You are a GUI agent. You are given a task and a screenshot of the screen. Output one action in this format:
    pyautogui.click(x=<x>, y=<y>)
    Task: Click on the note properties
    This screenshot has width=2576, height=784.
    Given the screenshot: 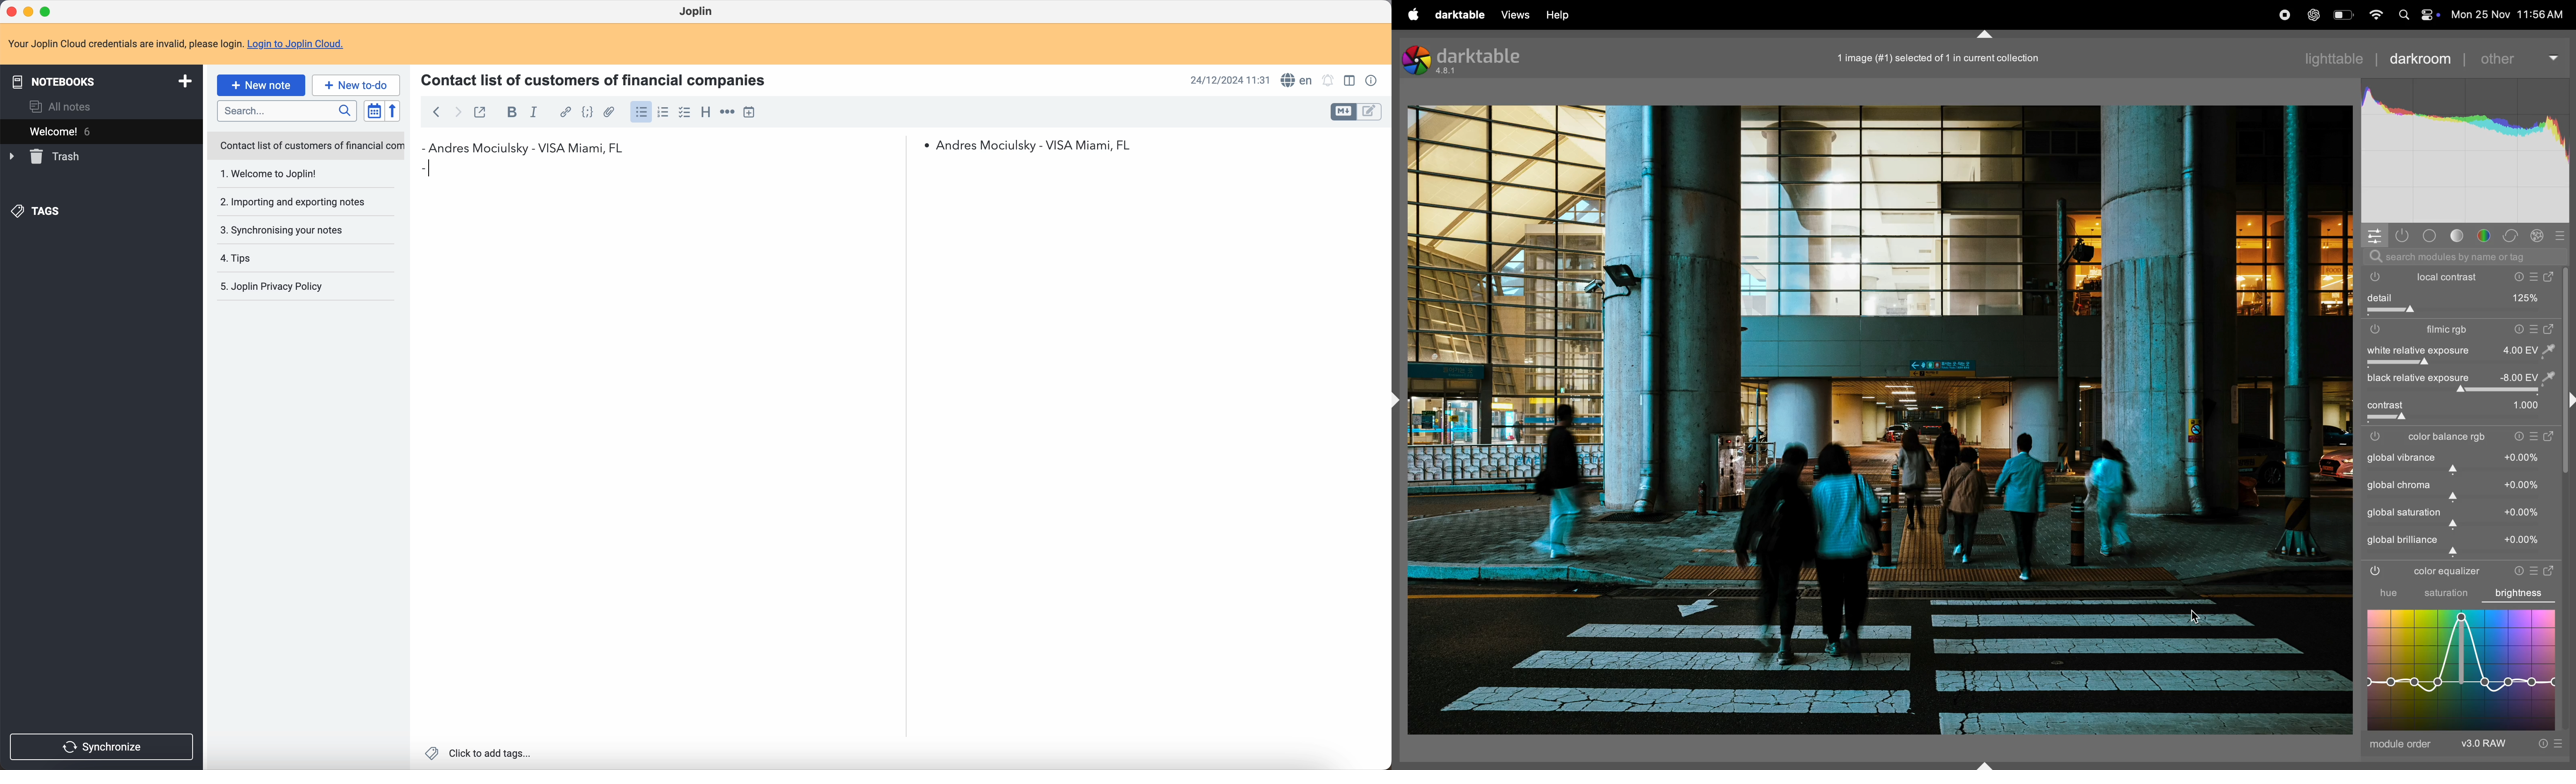 What is the action you would take?
    pyautogui.click(x=1373, y=81)
    